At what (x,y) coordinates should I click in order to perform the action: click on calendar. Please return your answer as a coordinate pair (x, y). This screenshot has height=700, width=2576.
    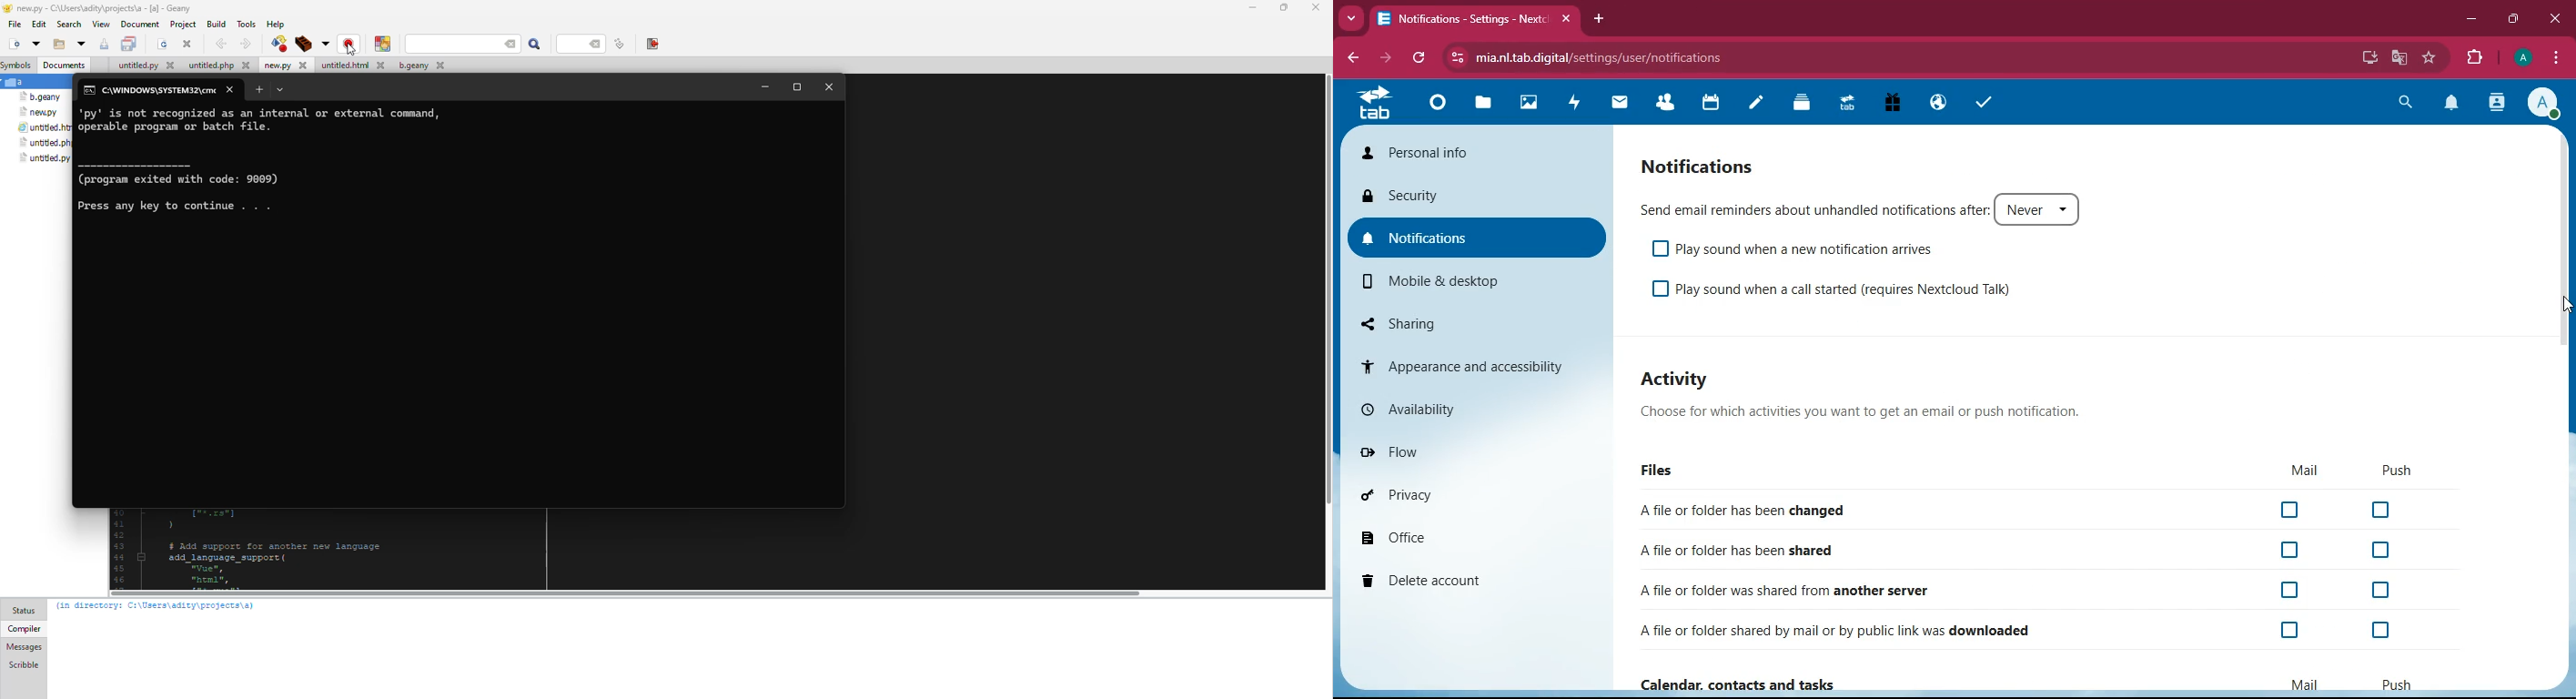
    Looking at the image, I should click on (1711, 105).